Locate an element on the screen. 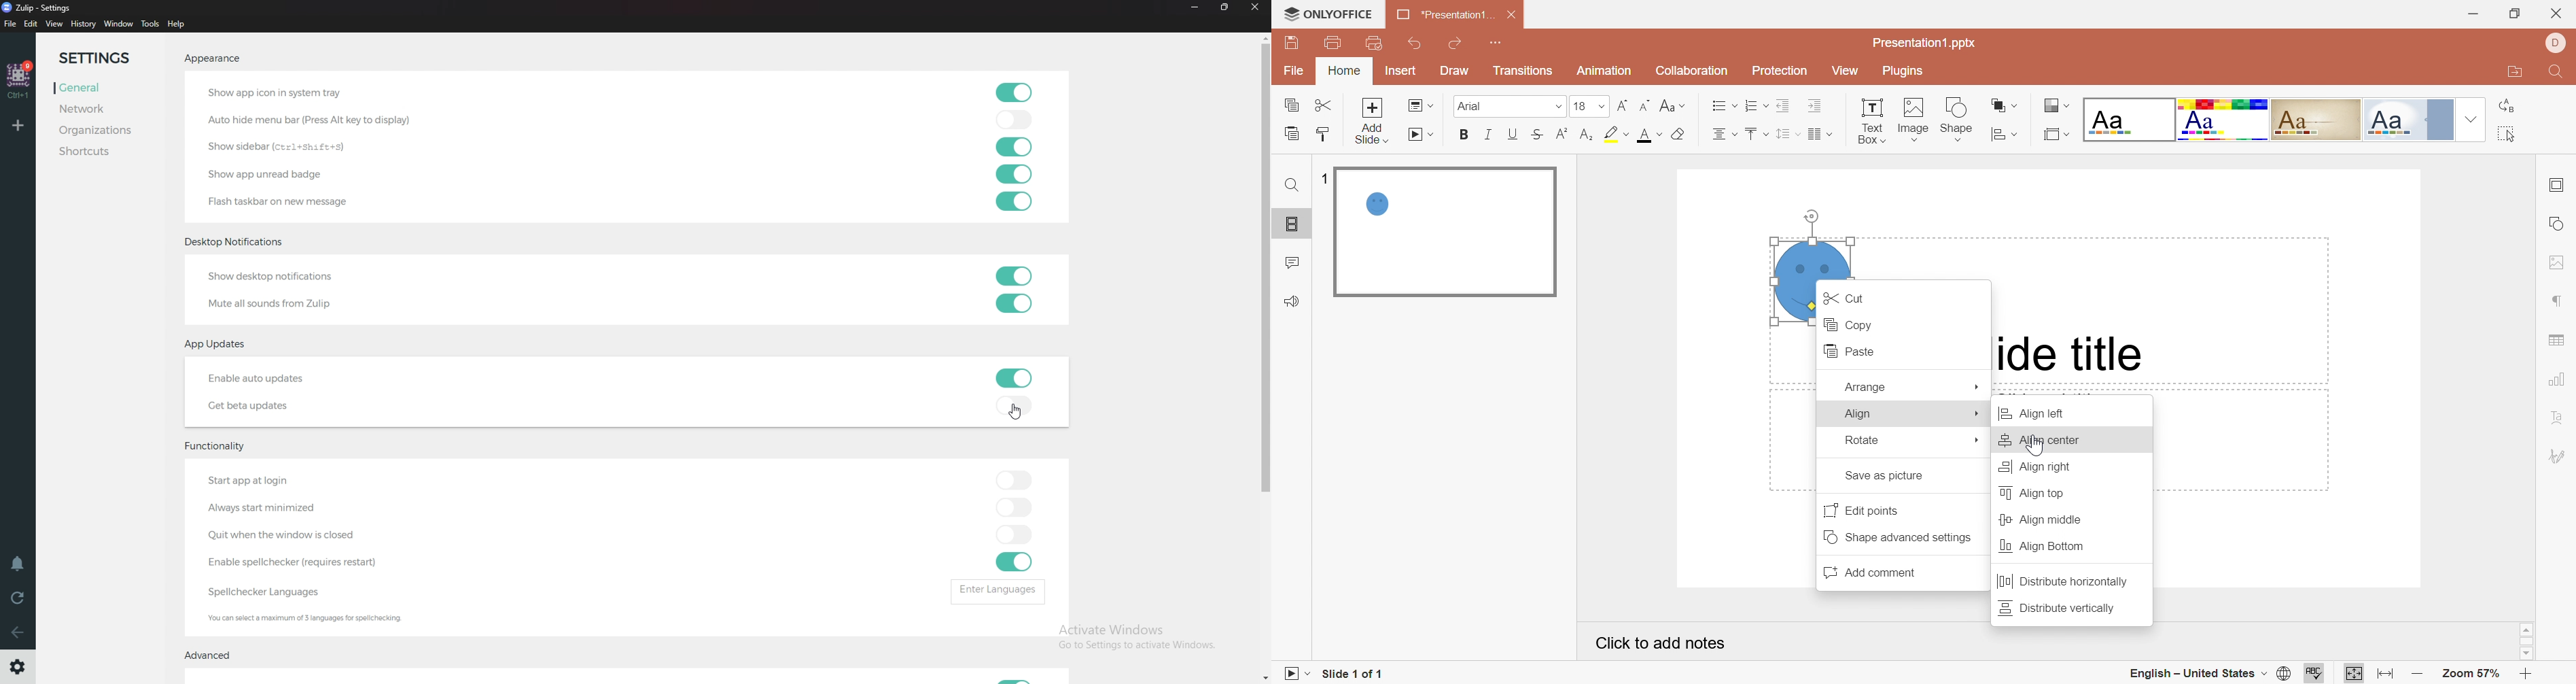  shape settings is located at coordinates (2558, 224).